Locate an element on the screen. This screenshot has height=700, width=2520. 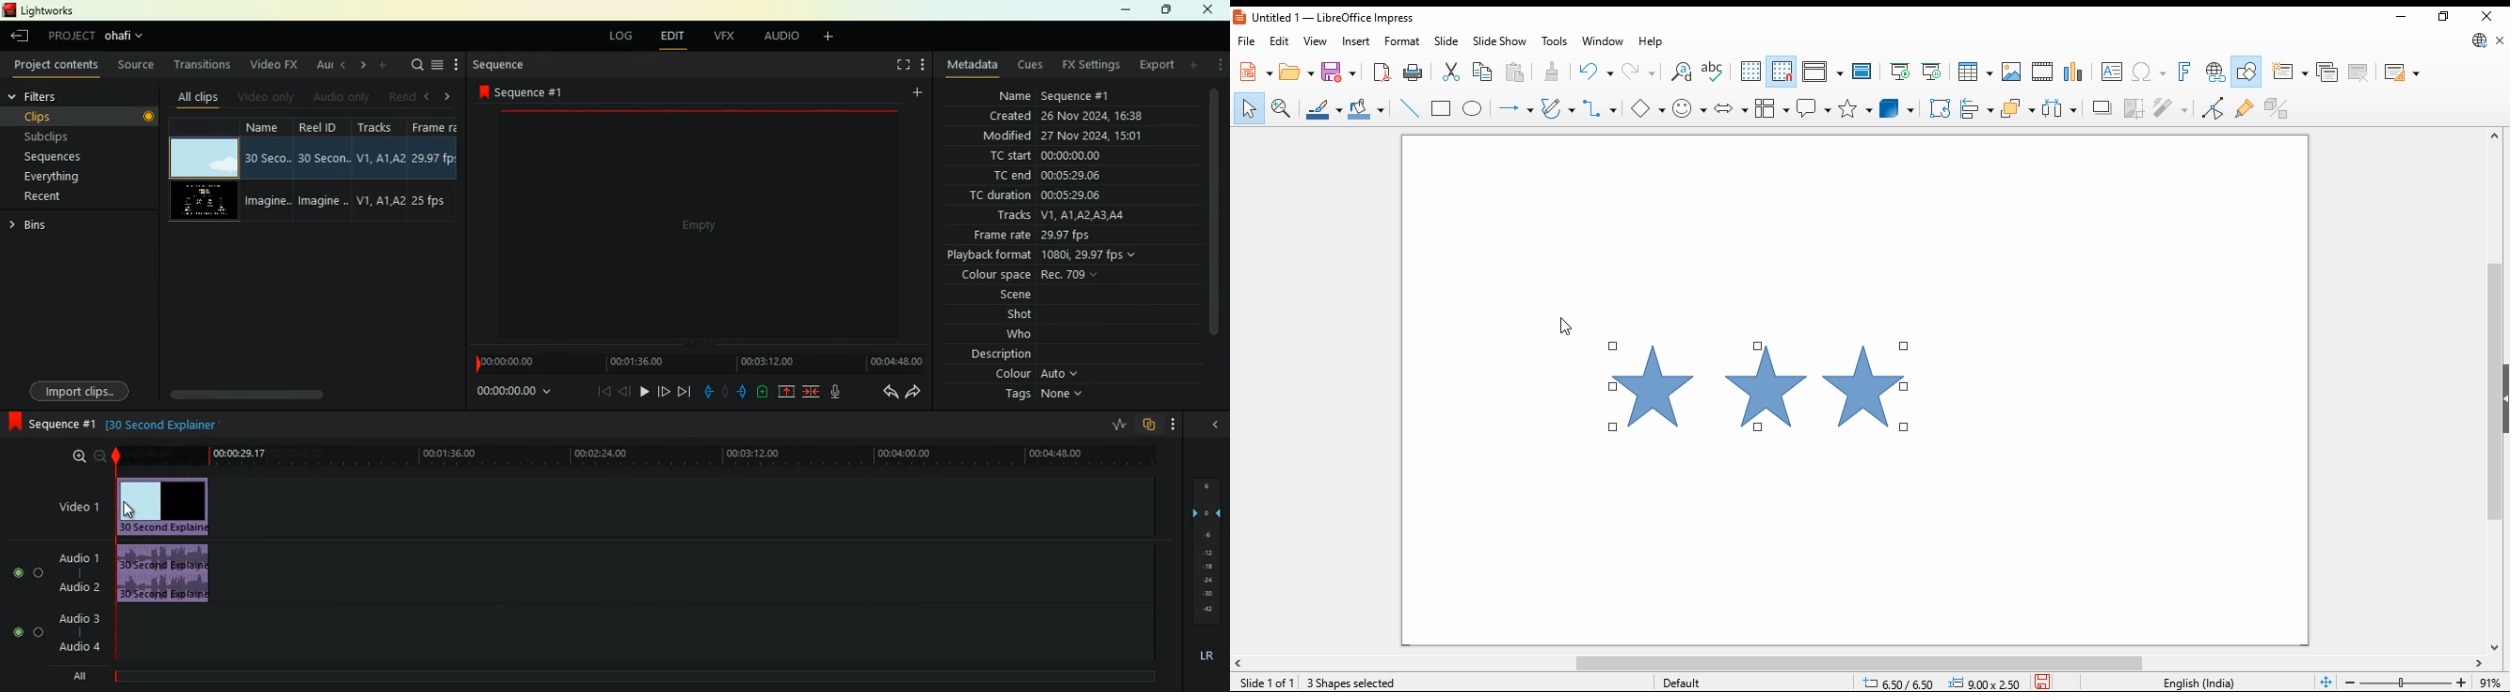
tc start is located at coordinates (1070, 157).